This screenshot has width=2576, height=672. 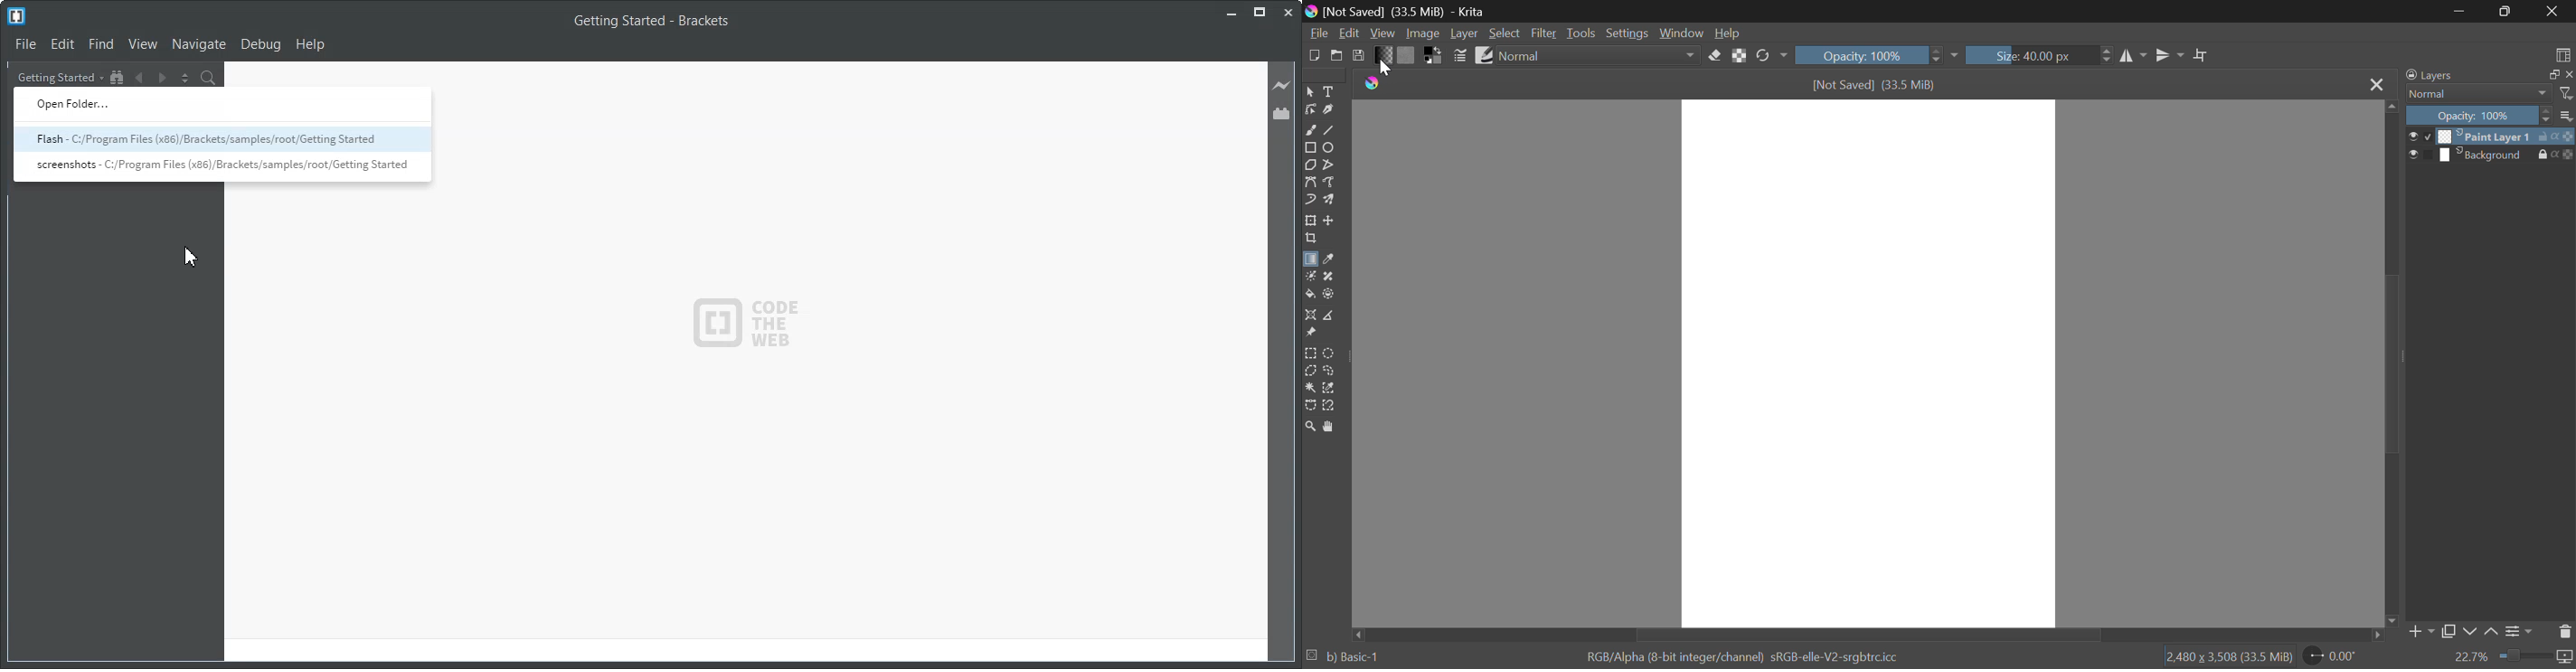 What do you see at coordinates (1329, 200) in the screenshot?
I see `Multibrush Tool` at bounding box center [1329, 200].